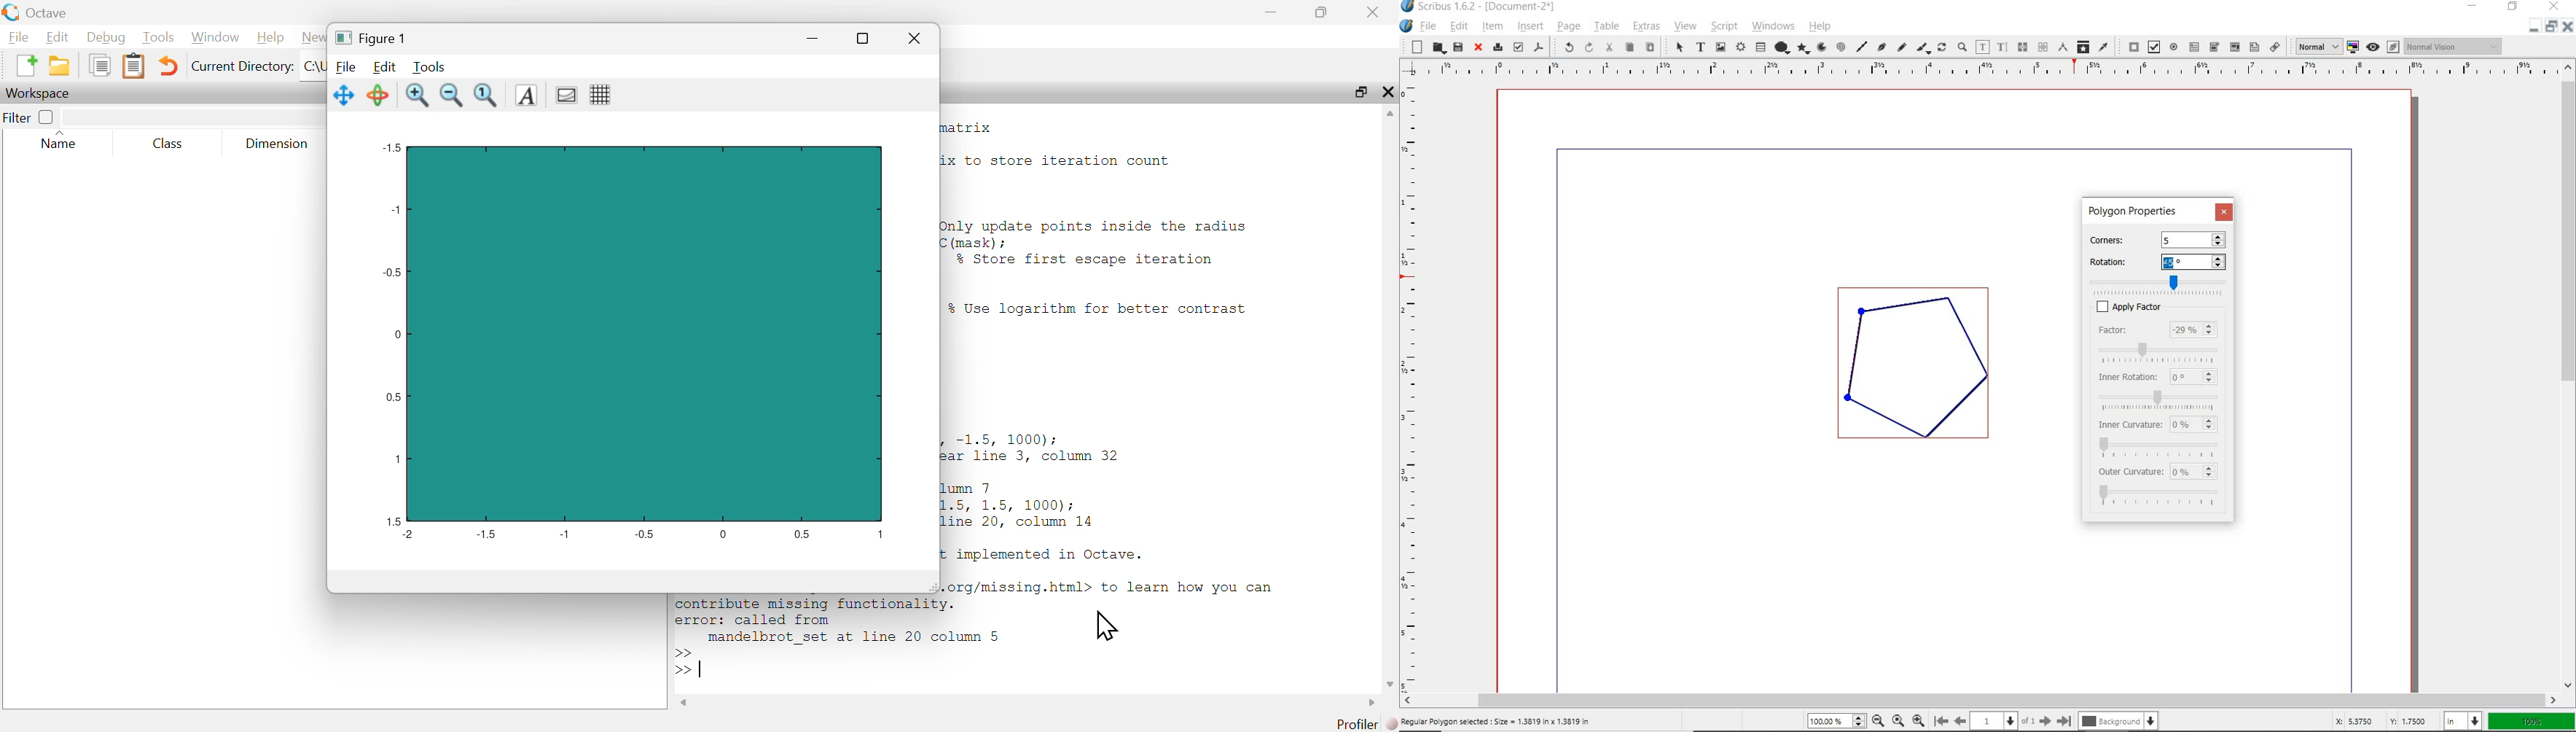 The height and width of the screenshot is (756, 2576). Describe the element at coordinates (168, 143) in the screenshot. I see `Class` at that location.